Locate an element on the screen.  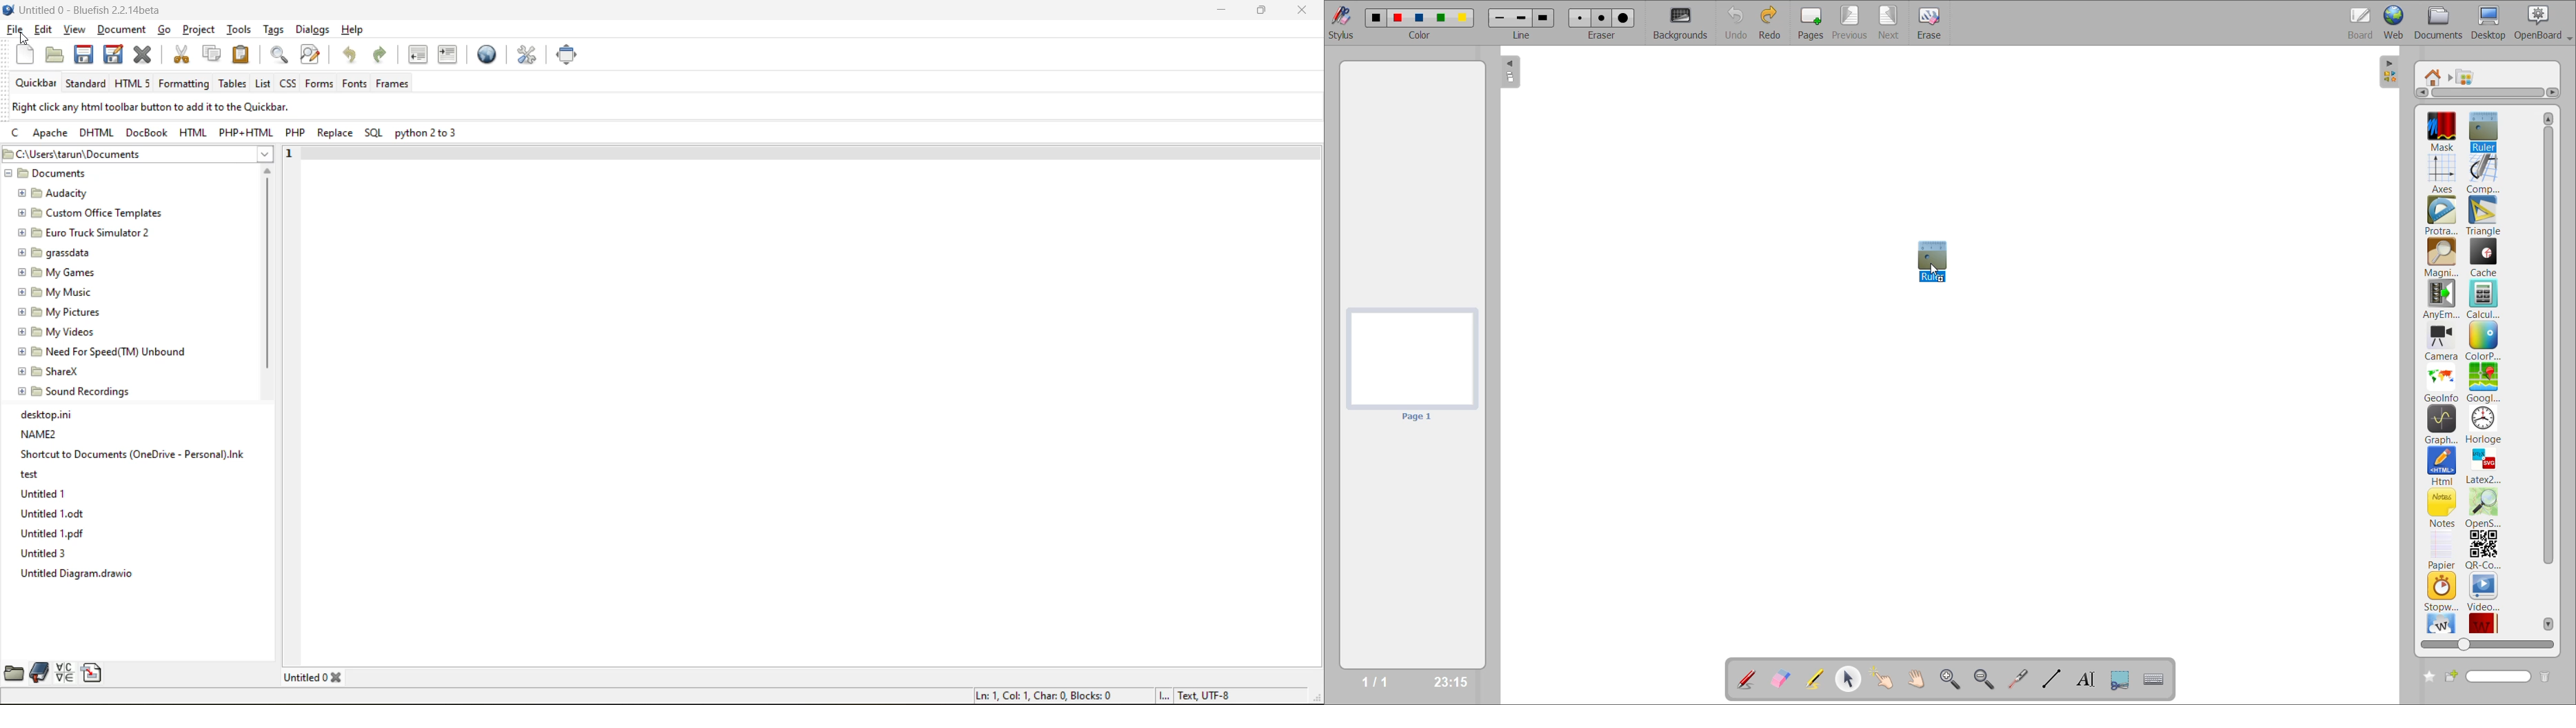
1 is located at coordinates (292, 156).